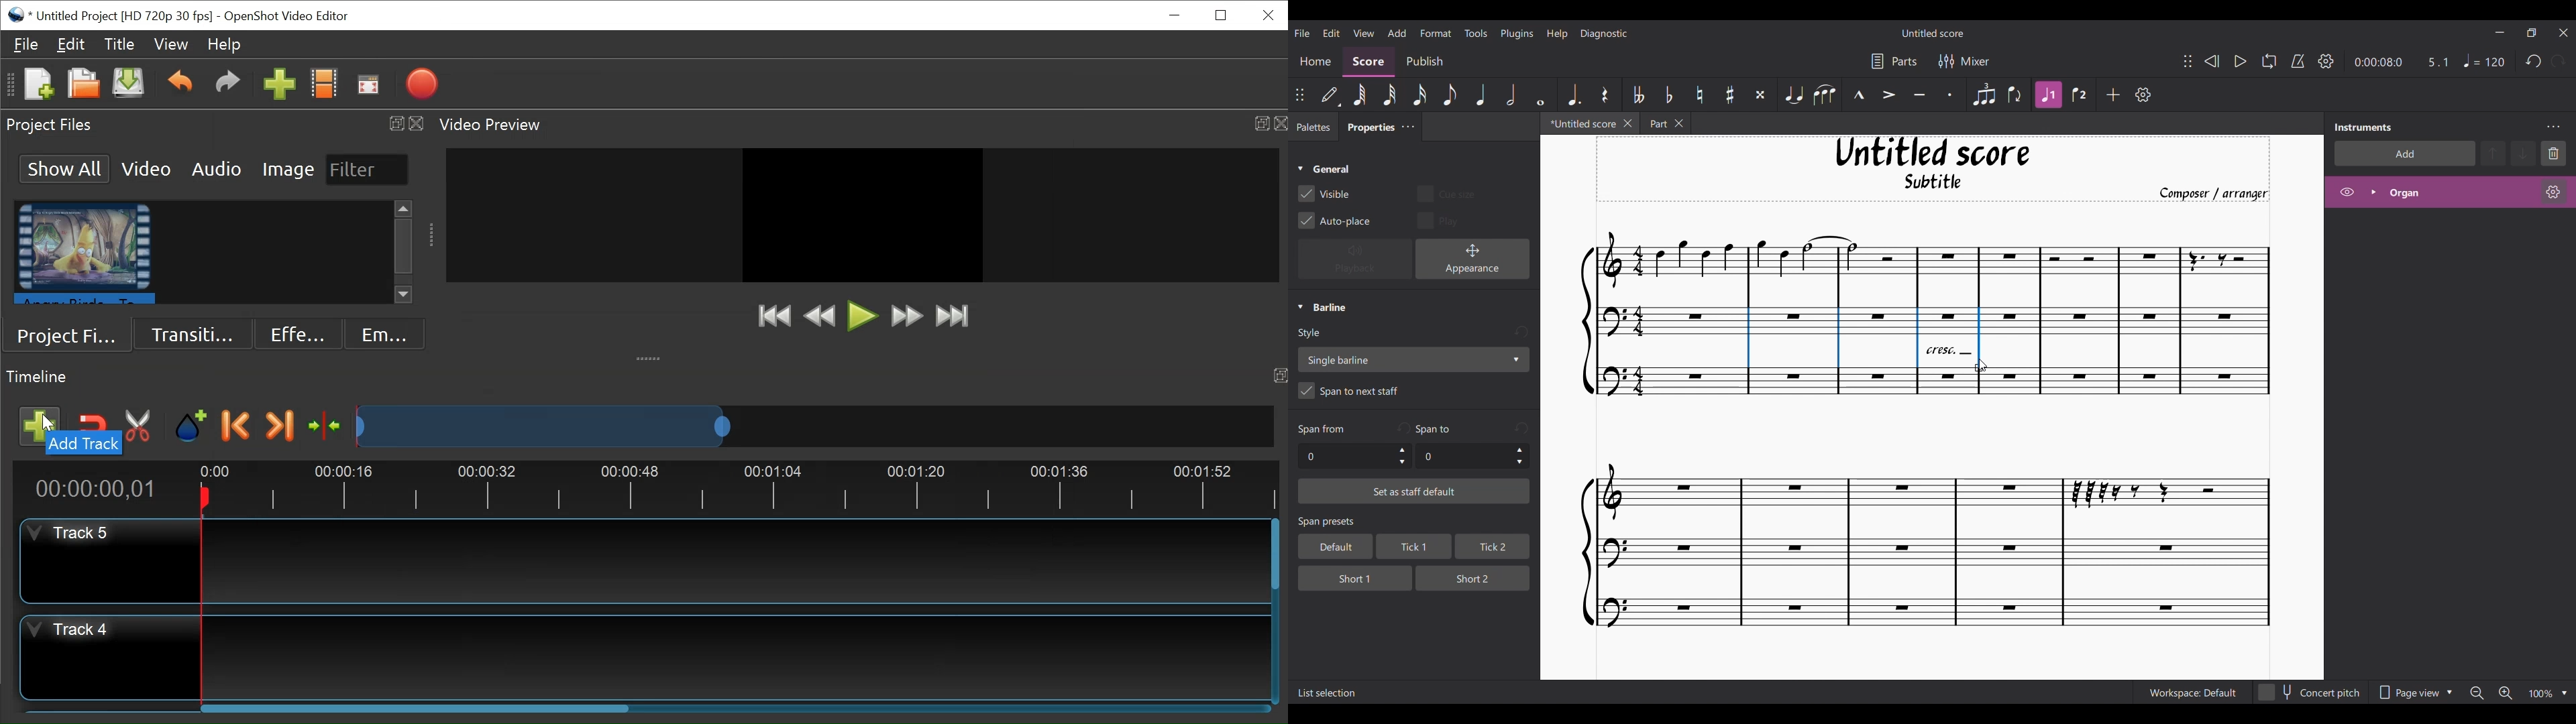  Describe the element at coordinates (1391, 96) in the screenshot. I see `32nd note` at that location.